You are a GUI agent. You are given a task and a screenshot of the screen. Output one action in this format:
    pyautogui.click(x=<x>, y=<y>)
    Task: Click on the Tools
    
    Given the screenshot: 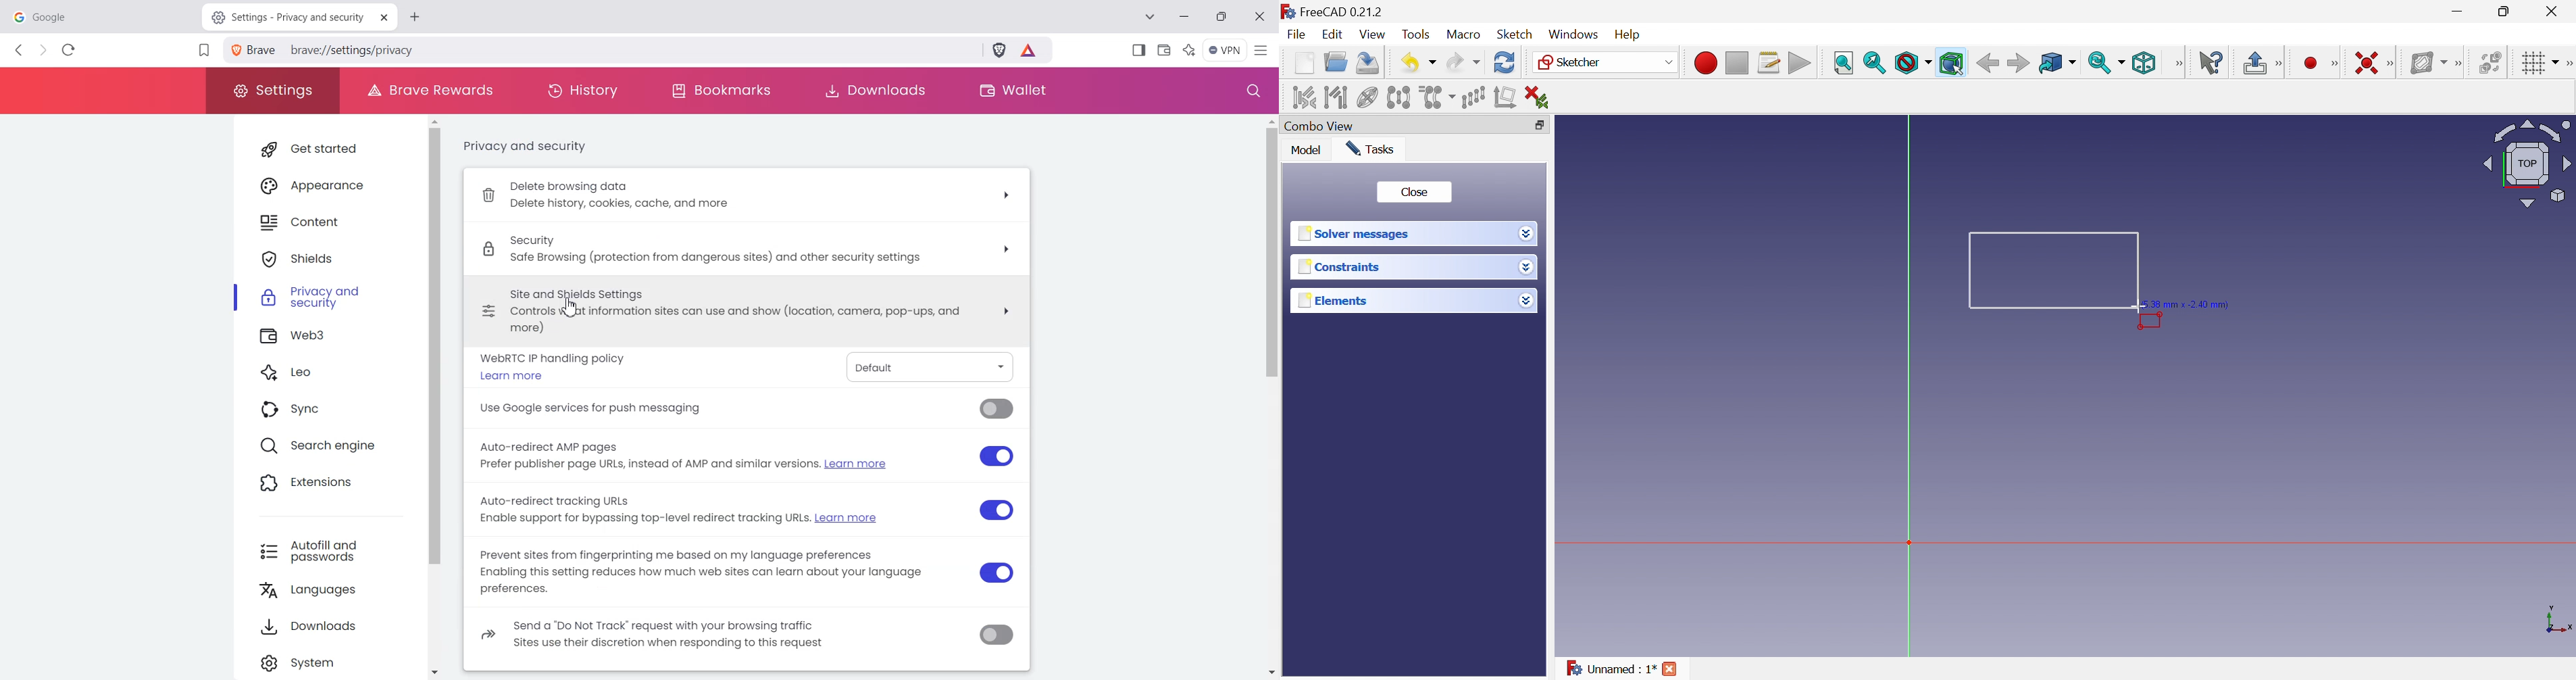 What is the action you would take?
    pyautogui.click(x=1415, y=35)
    